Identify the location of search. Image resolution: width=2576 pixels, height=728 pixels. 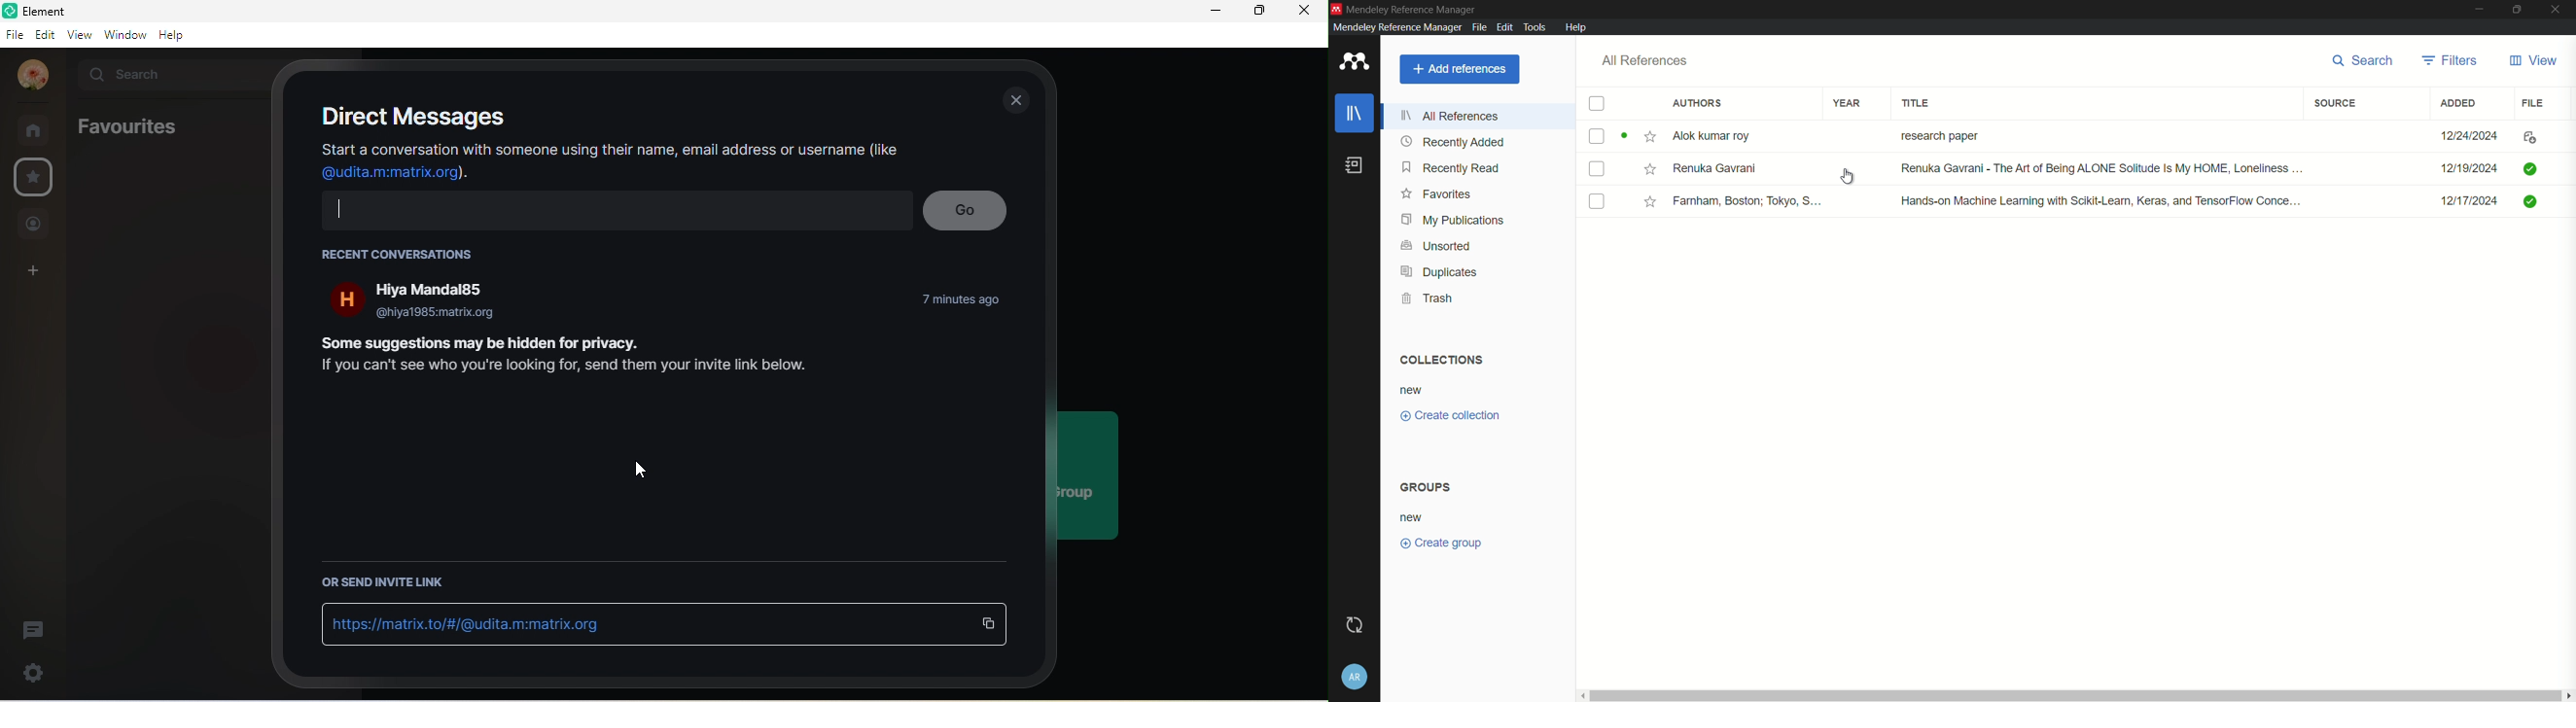
(168, 77).